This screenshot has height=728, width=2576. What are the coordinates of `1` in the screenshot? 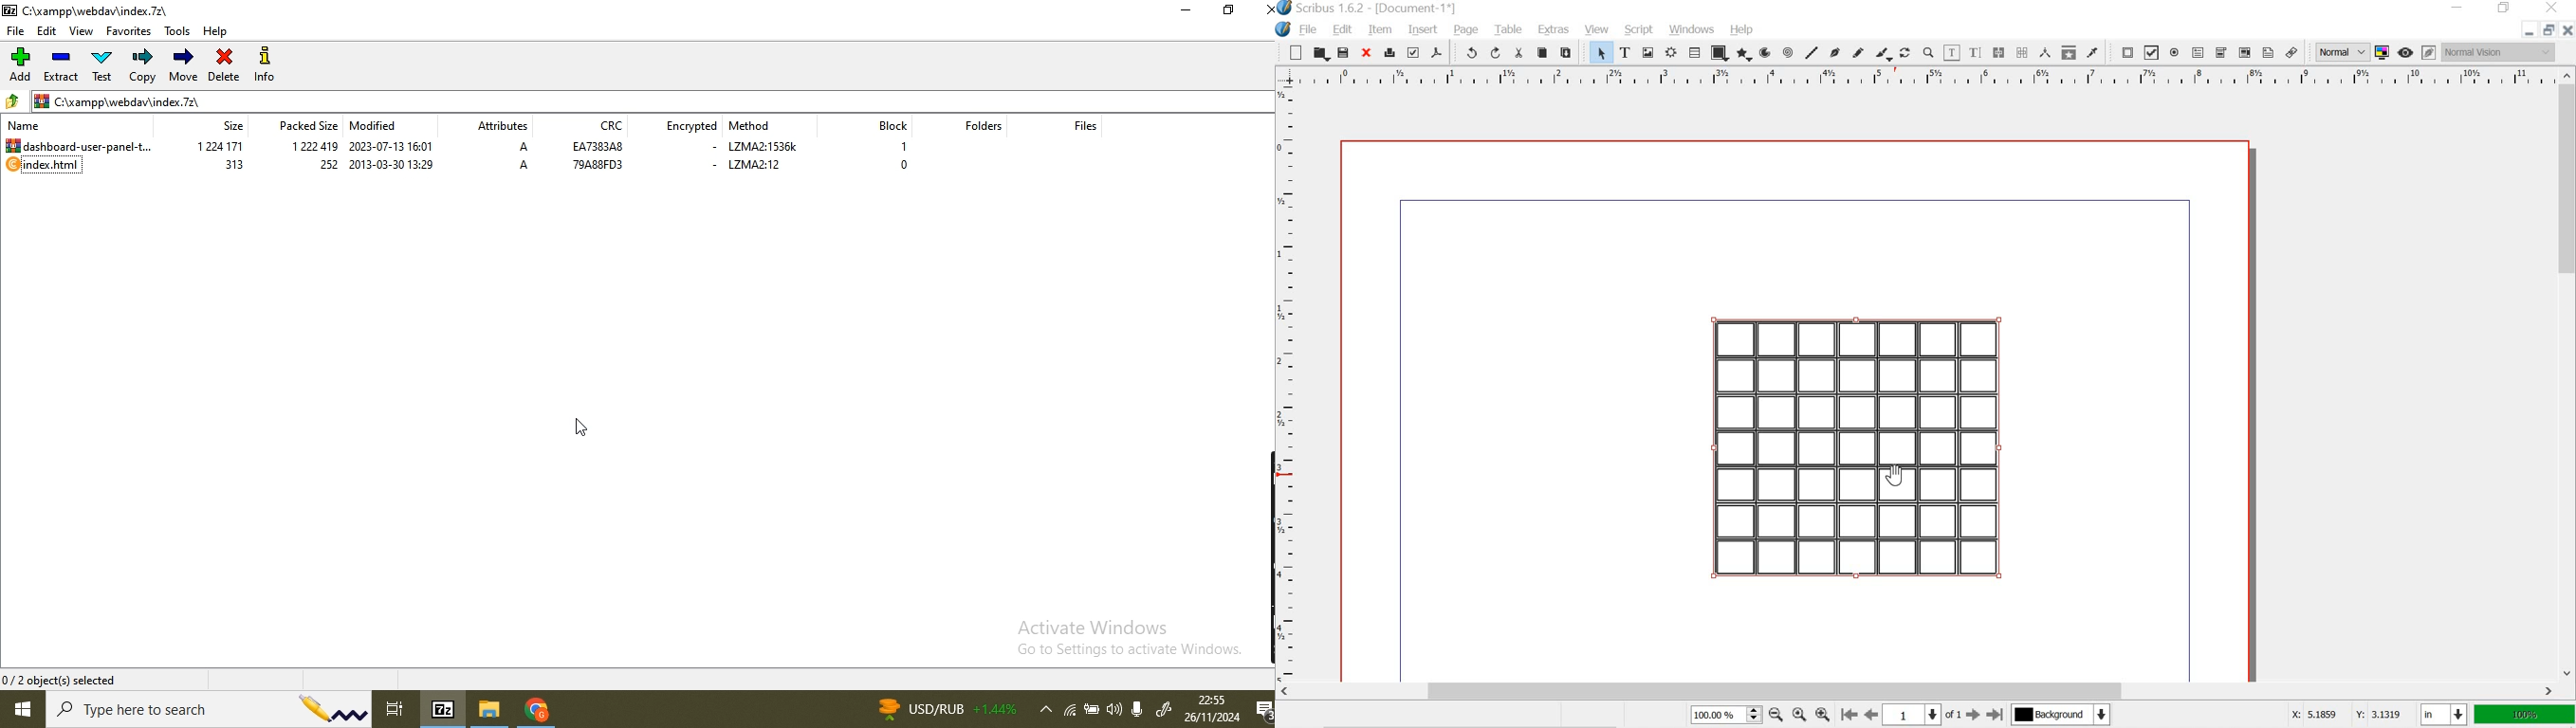 It's located at (1903, 716).